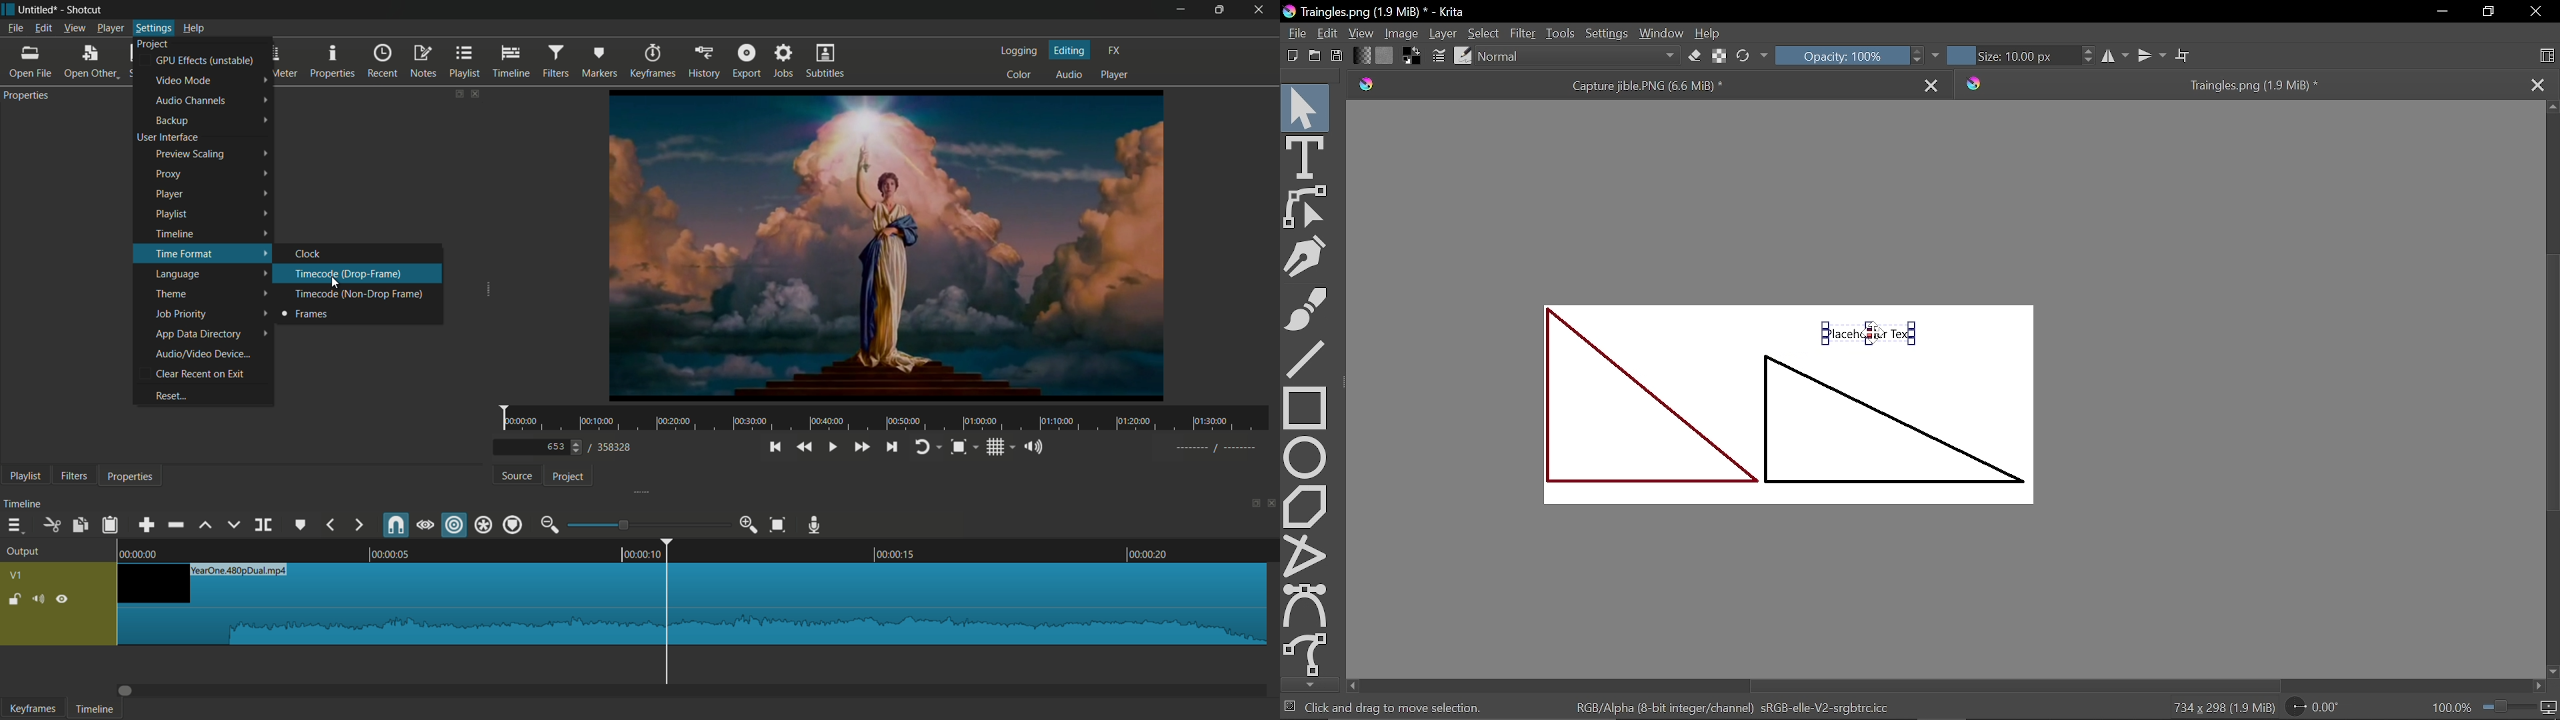 This screenshot has width=2576, height=728. Describe the element at coordinates (553, 60) in the screenshot. I see `filters` at that location.